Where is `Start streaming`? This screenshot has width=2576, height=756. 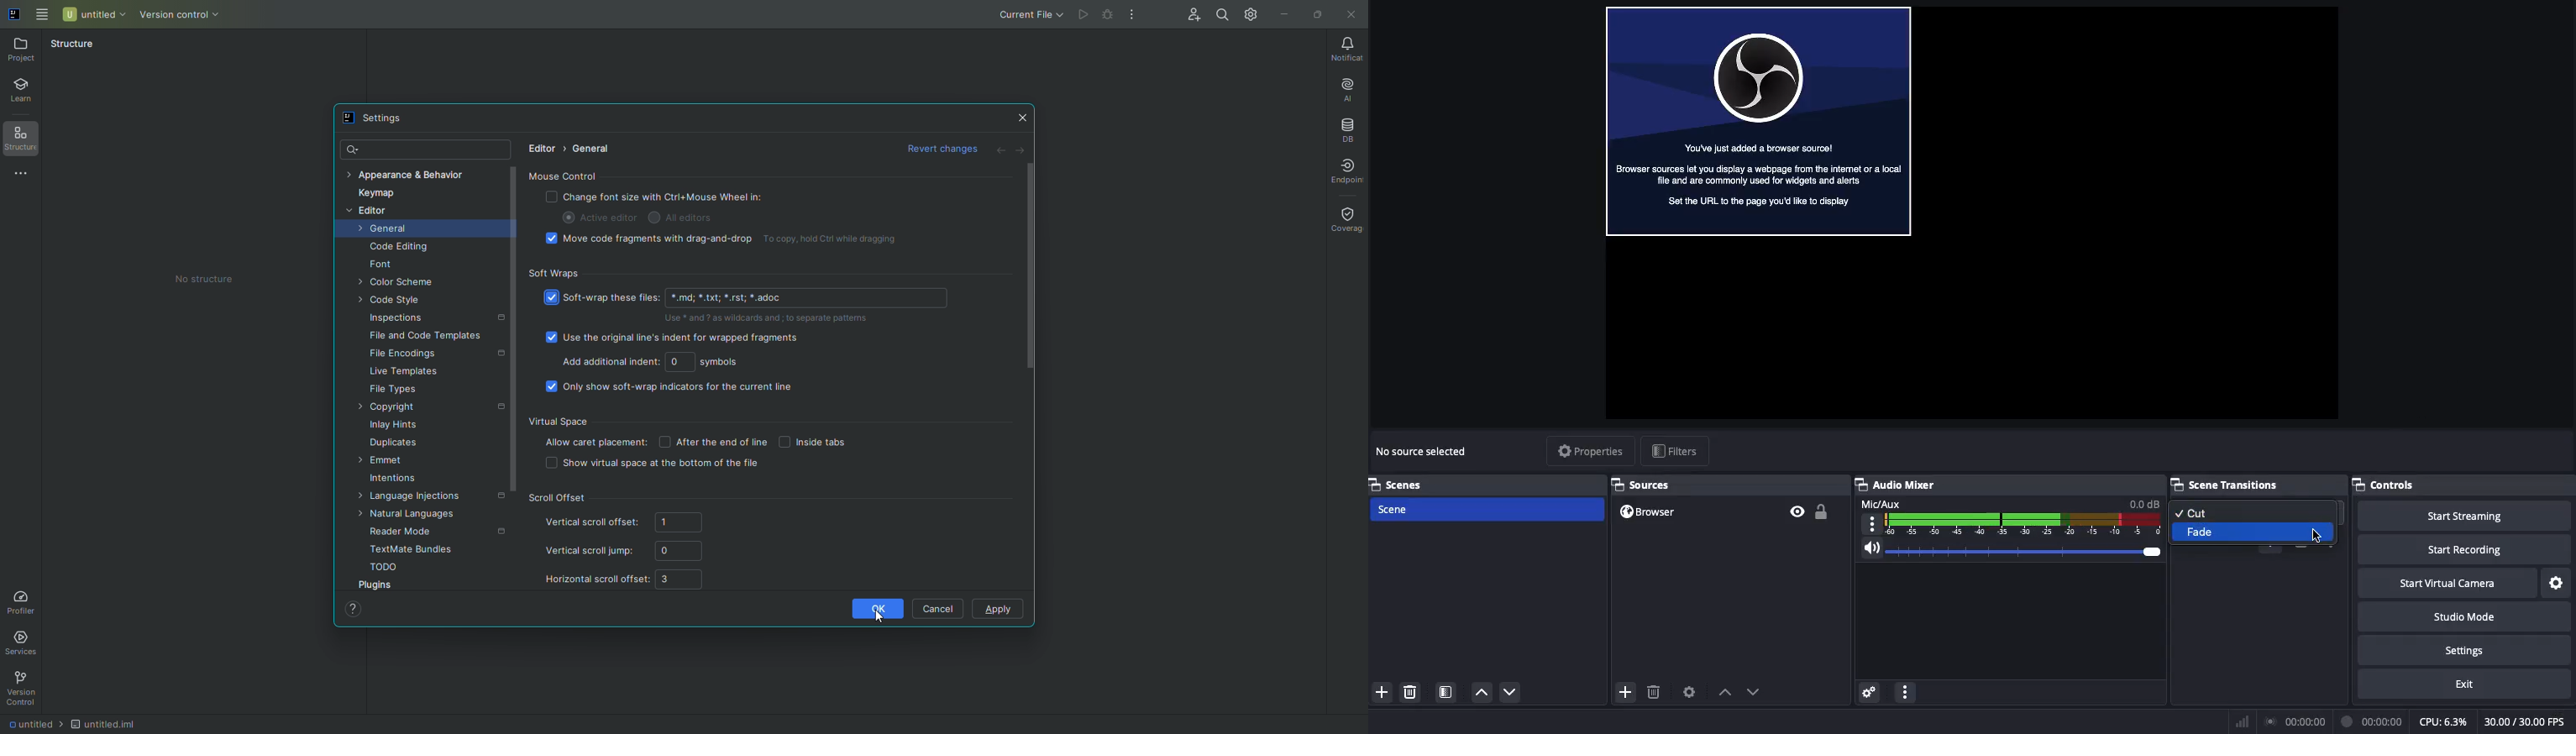
Start streaming is located at coordinates (2460, 515).